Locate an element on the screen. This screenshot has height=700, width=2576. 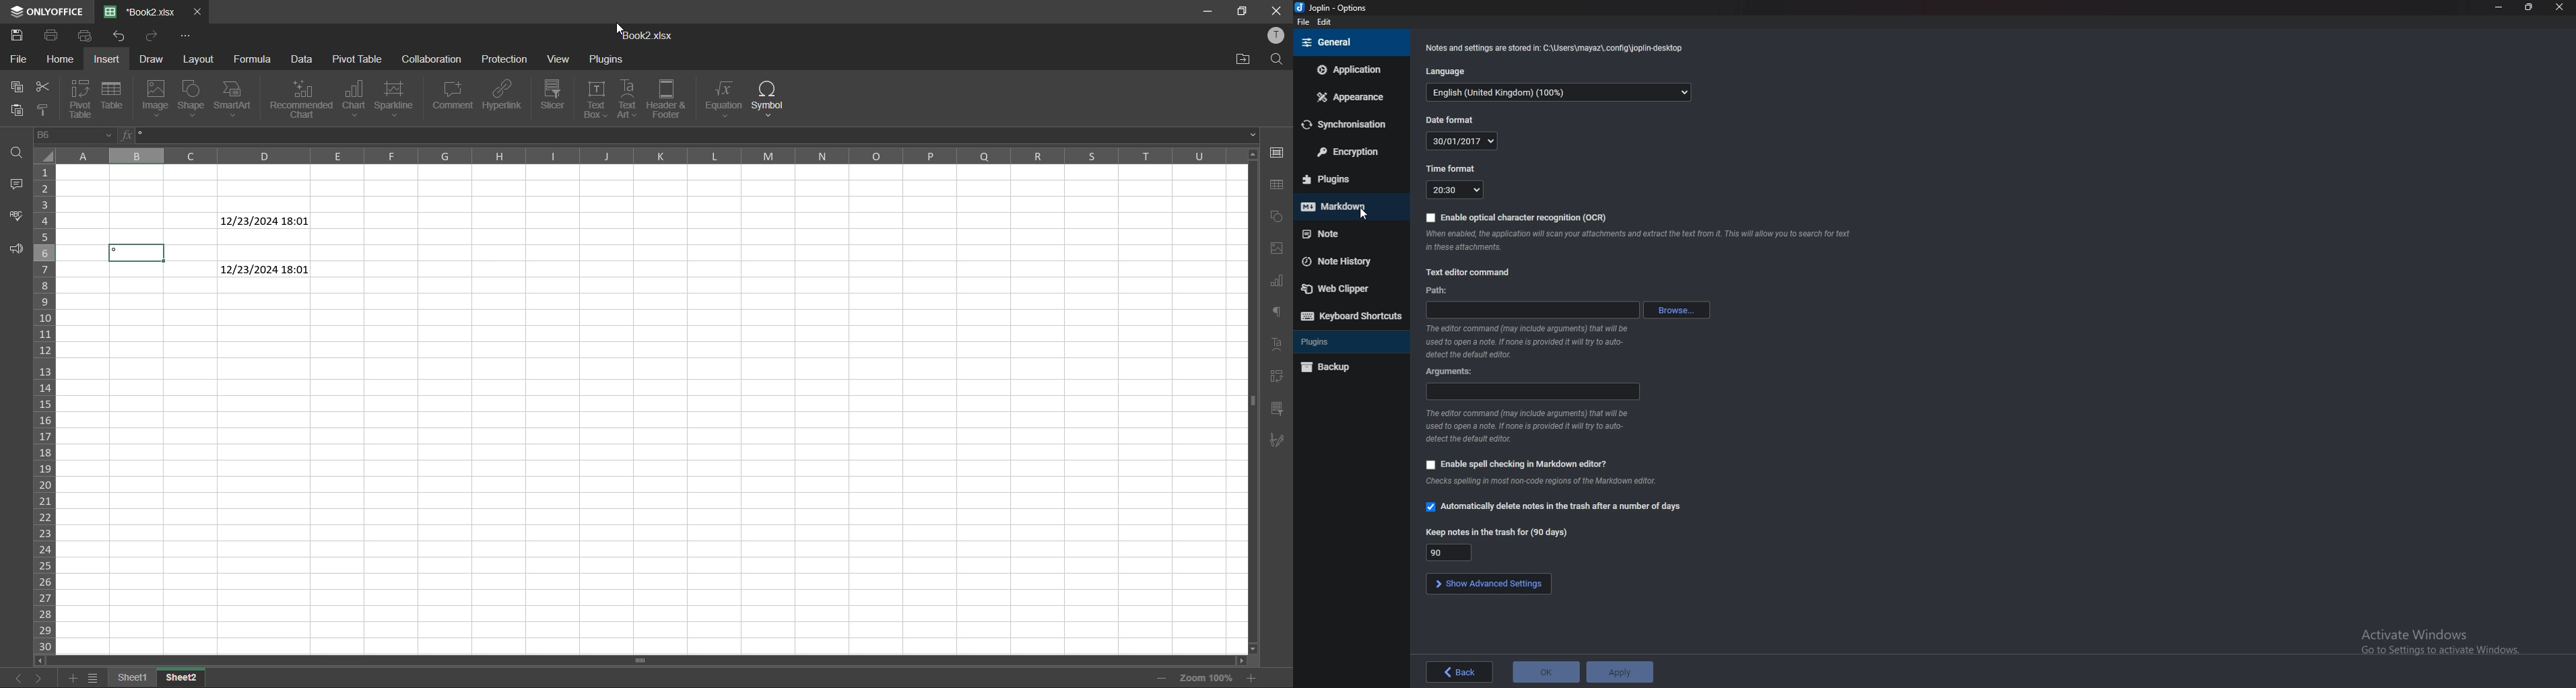
apply is located at coordinates (1622, 671).